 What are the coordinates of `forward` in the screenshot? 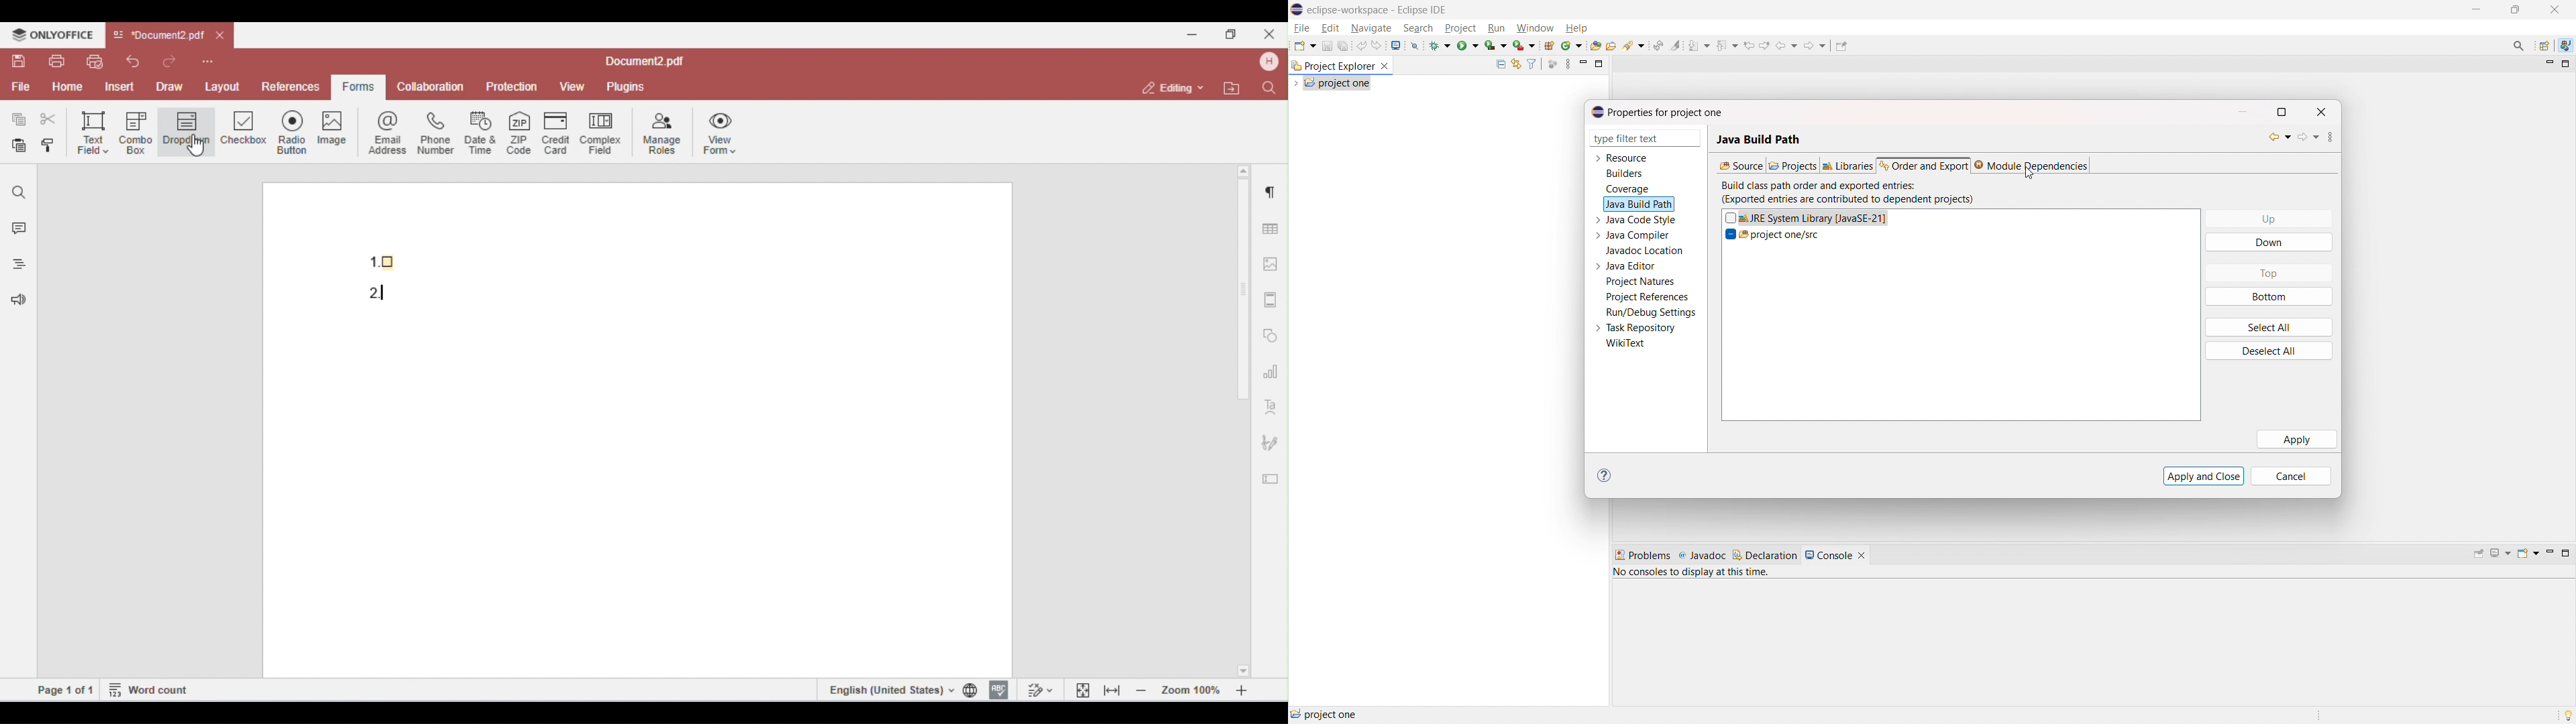 It's located at (2309, 139).